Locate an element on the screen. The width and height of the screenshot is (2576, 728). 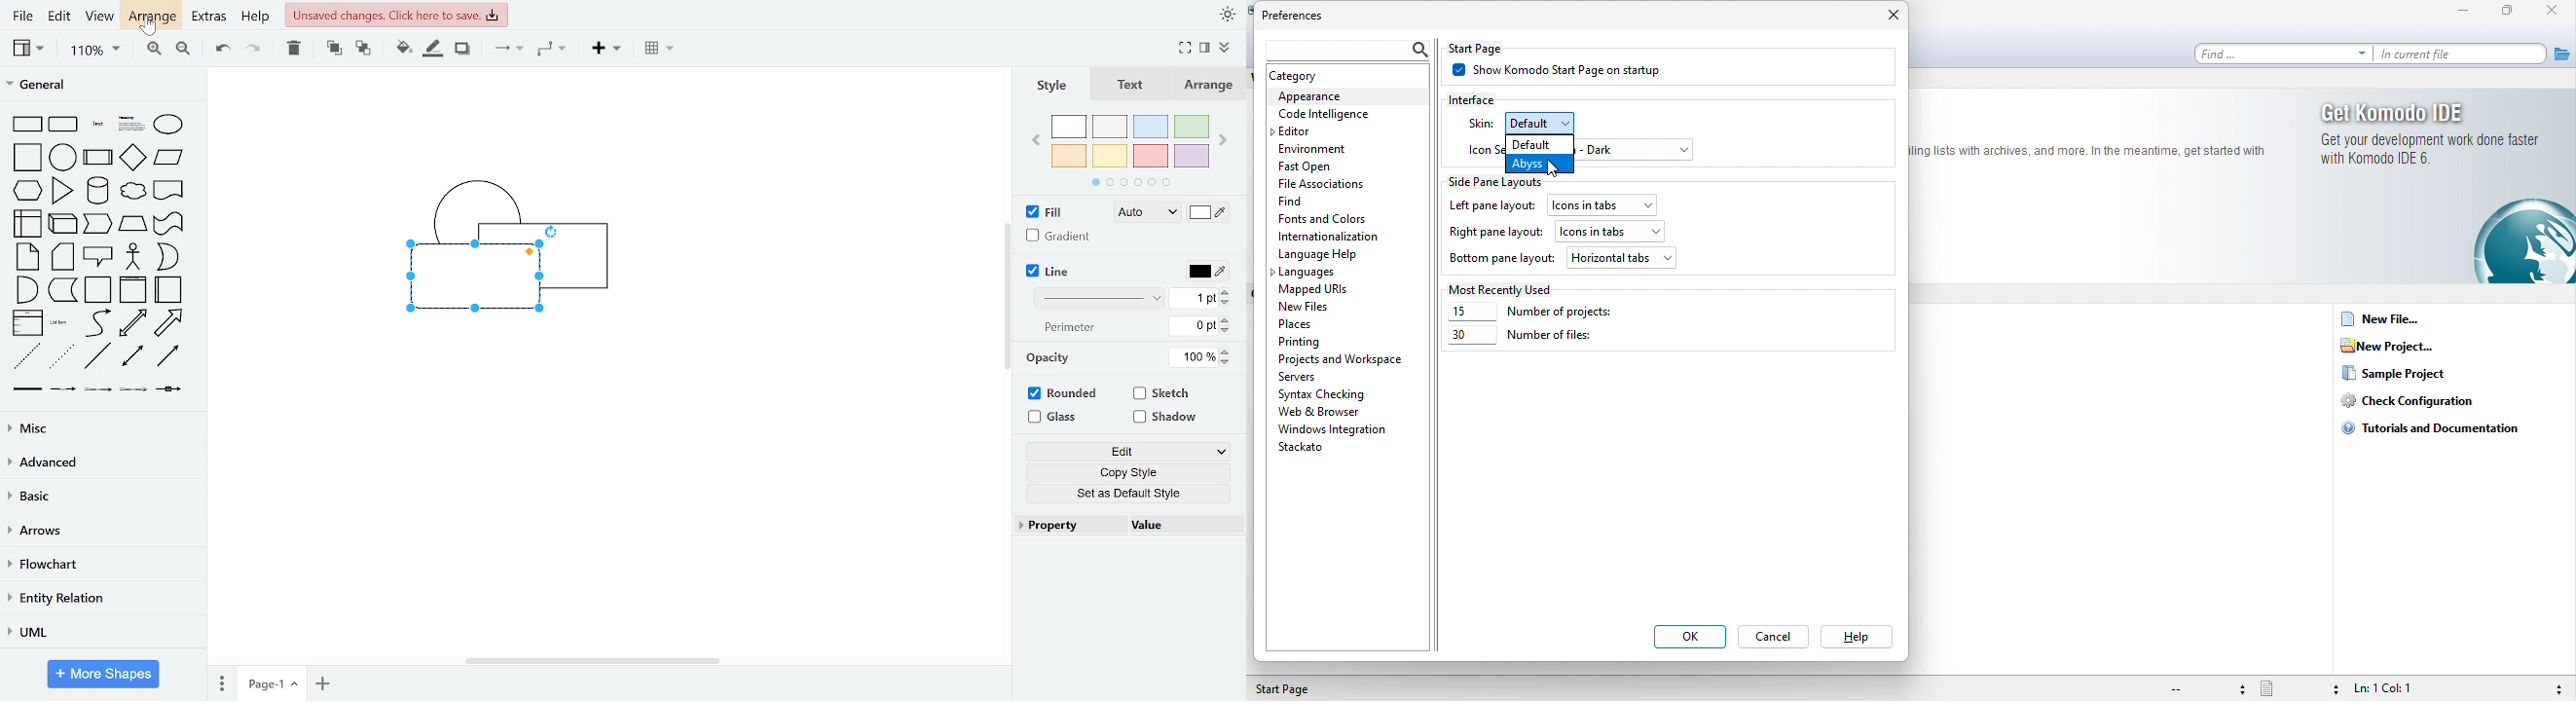
fill colors is located at coordinates (1207, 212).